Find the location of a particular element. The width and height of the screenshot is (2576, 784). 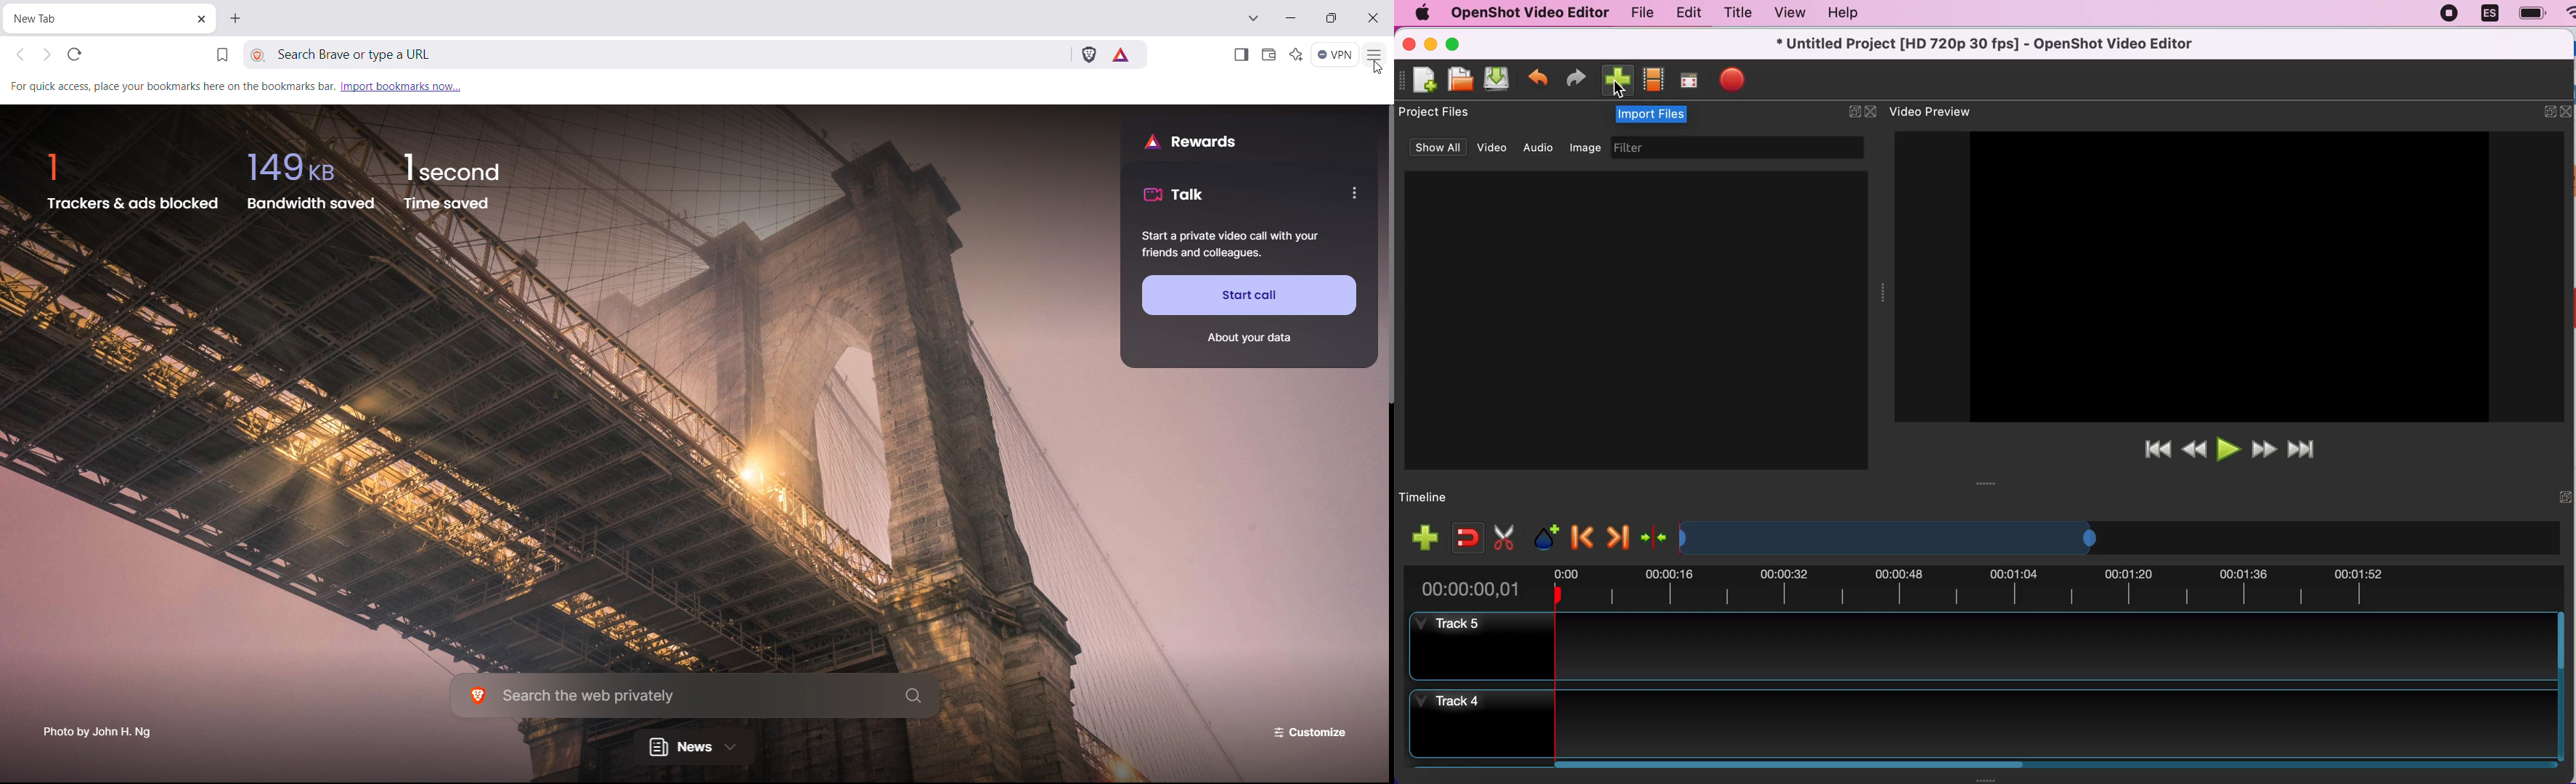

audio is located at coordinates (1540, 149).